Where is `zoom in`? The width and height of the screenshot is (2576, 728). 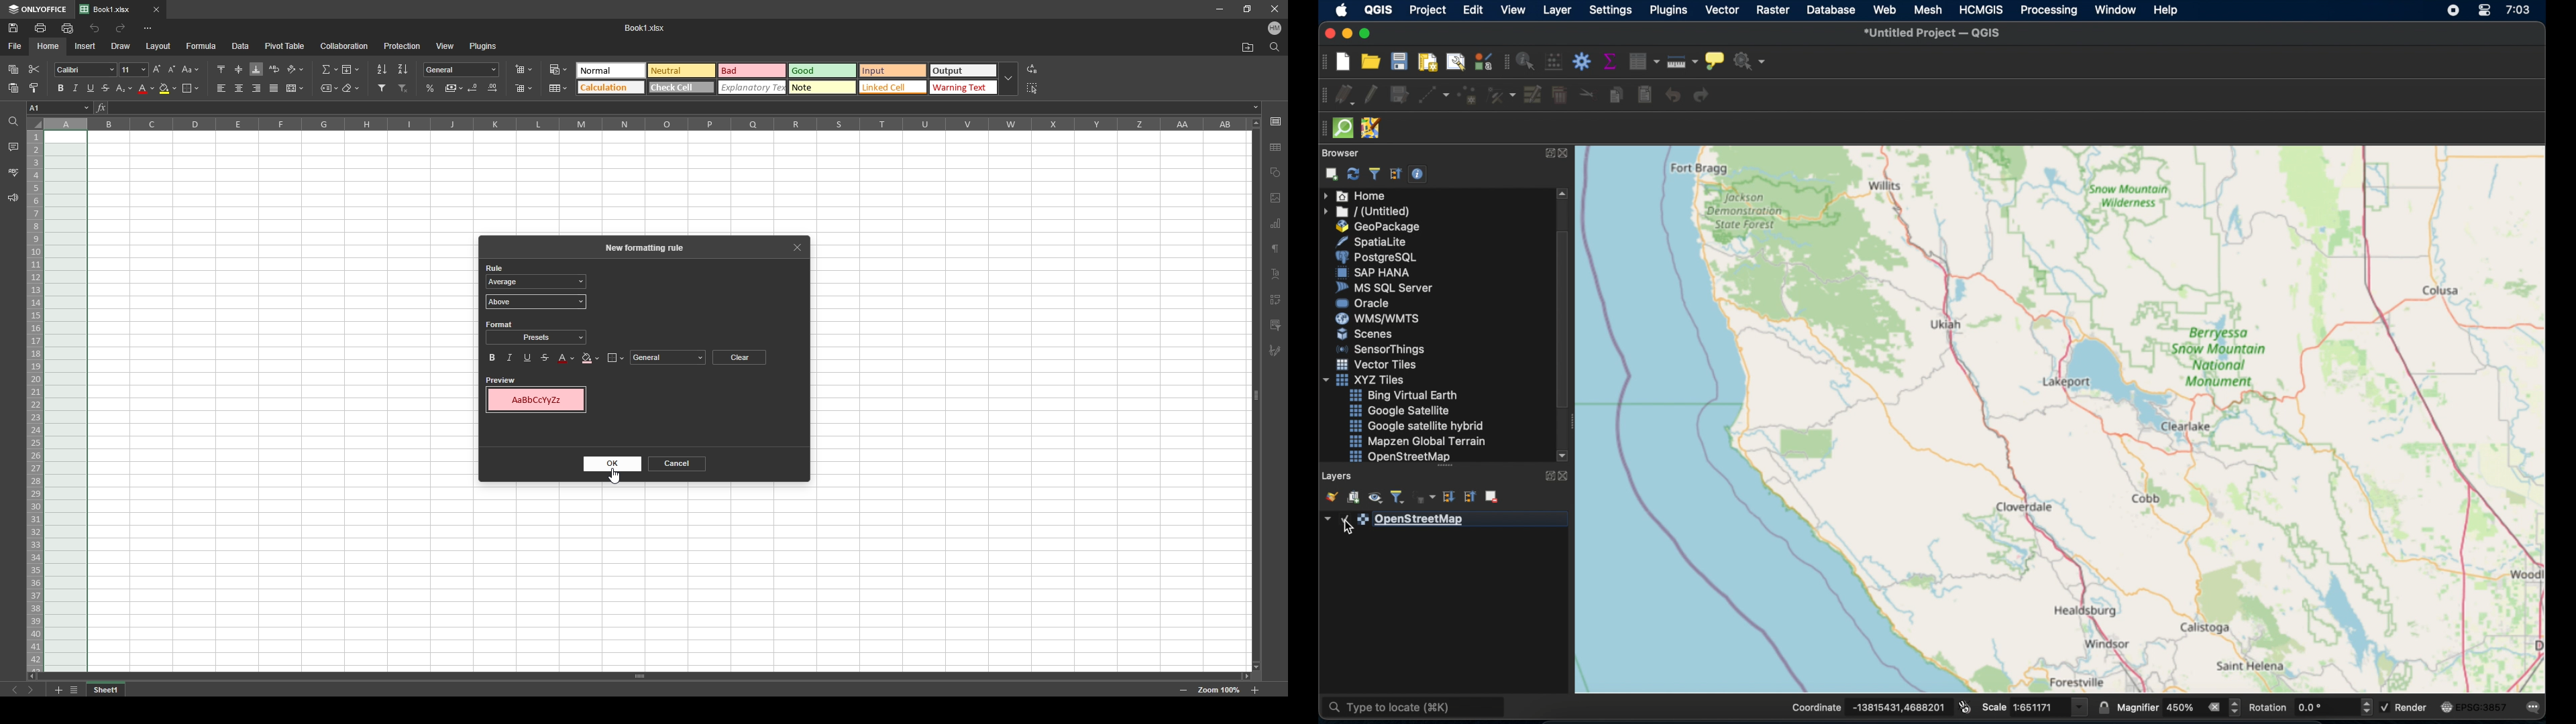
zoom in is located at coordinates (1254, 690).